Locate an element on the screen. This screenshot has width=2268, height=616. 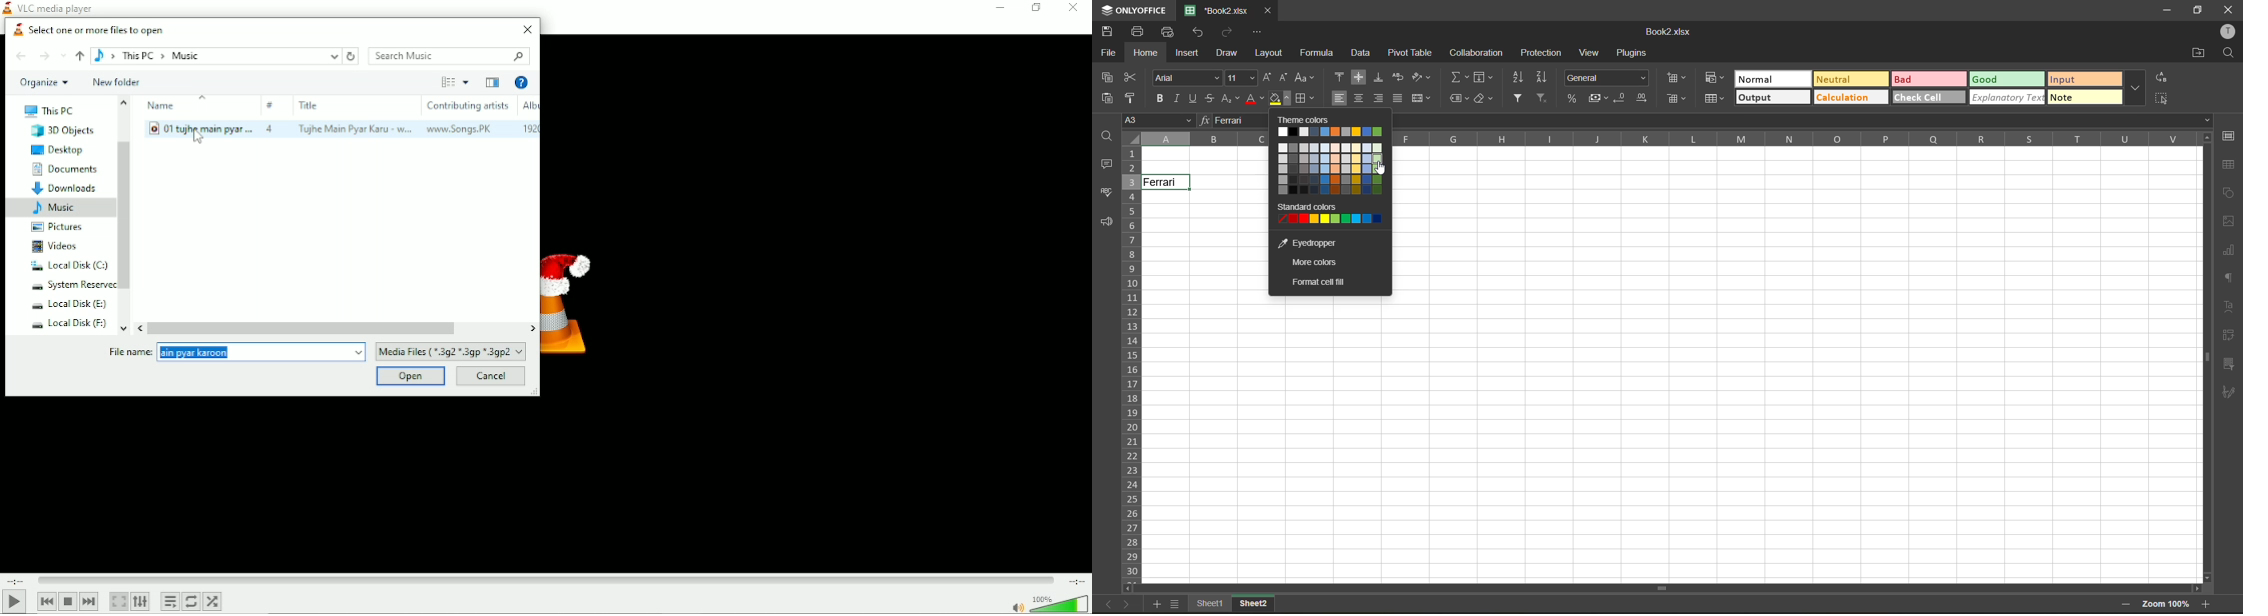
File name is located at coordinates (130, 353).